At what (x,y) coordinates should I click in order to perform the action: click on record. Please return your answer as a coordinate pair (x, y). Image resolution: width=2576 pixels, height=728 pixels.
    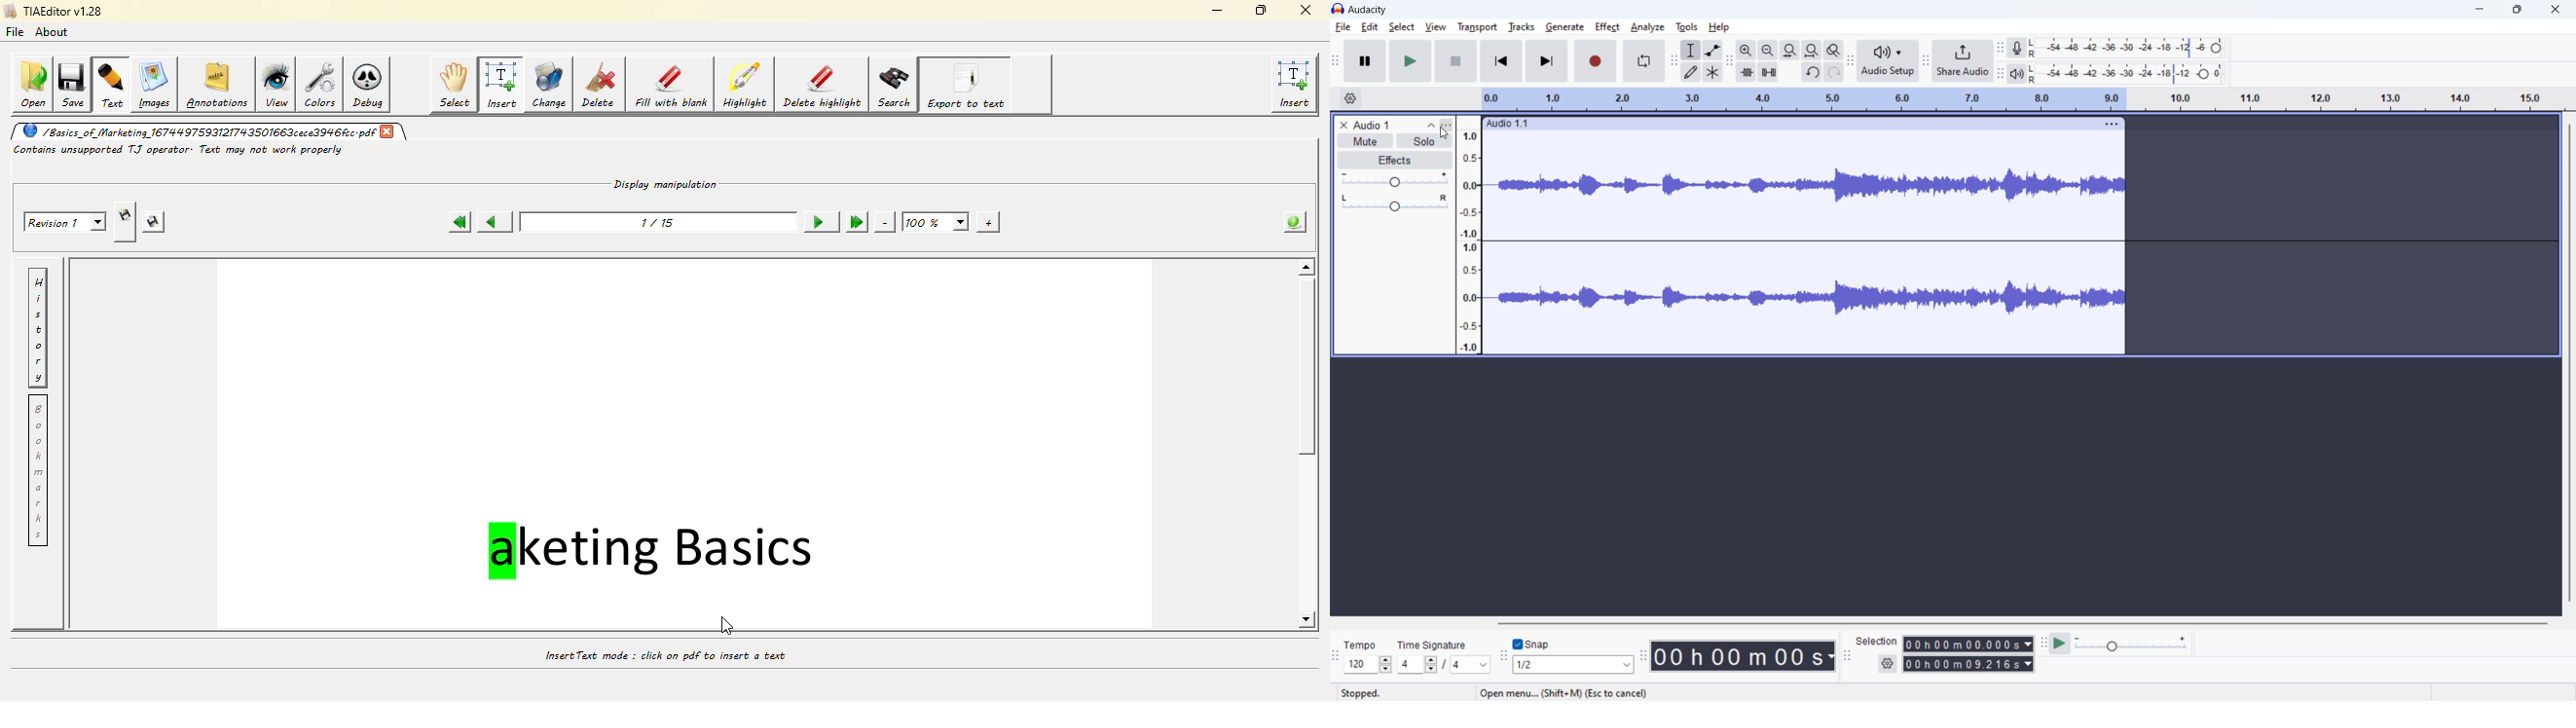
    Looking at the image, I should click on (1595, 61).